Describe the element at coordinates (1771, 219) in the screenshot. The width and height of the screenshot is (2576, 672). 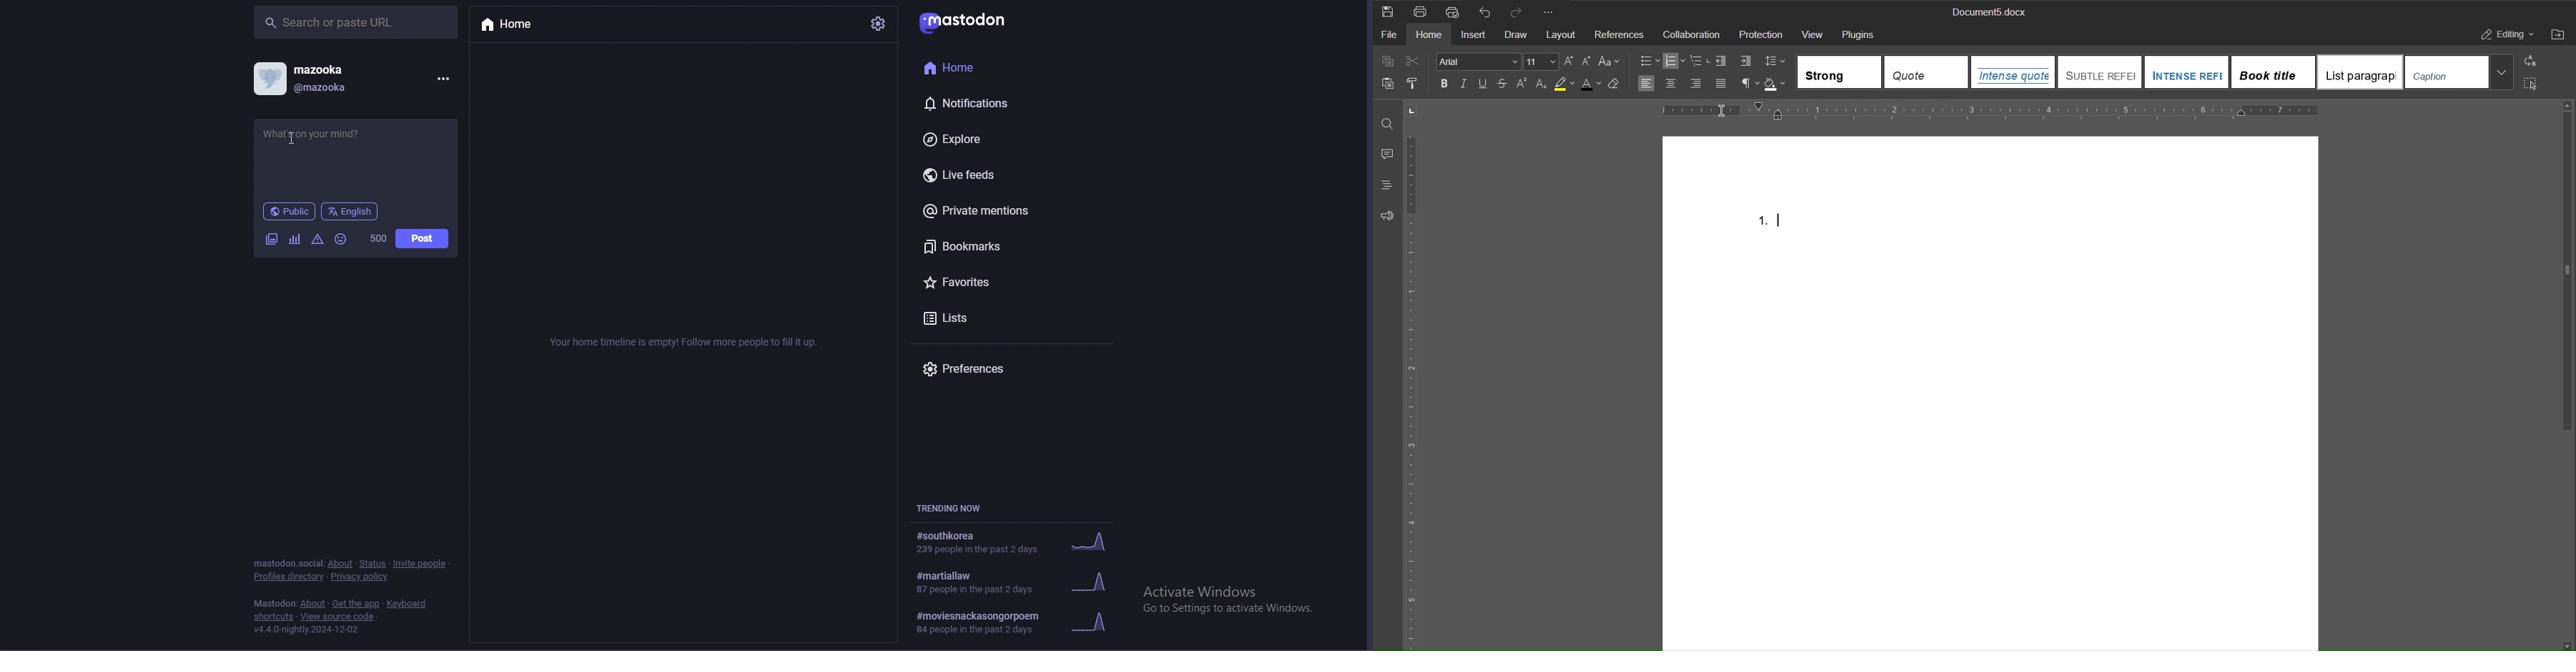
I see `1.` at that location.